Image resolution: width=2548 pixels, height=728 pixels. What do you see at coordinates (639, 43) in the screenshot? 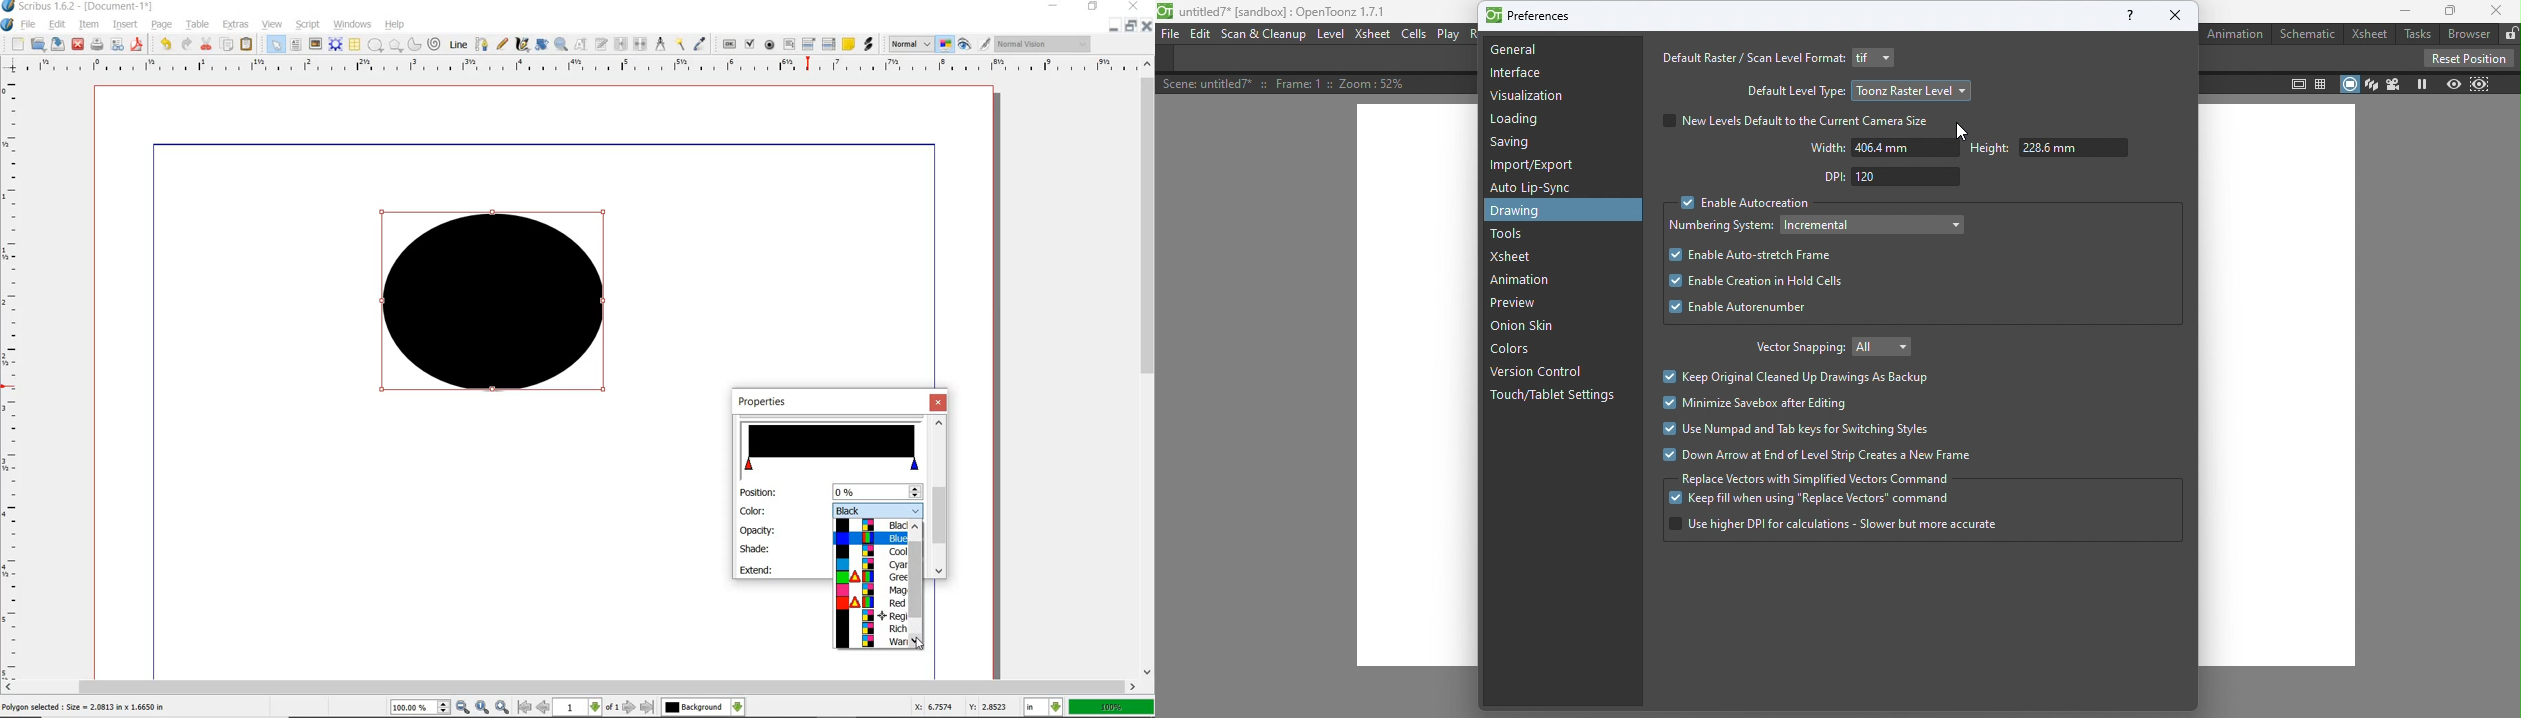
I see `UNLINK TEXT FRAME` at bounding box center [639, 43].